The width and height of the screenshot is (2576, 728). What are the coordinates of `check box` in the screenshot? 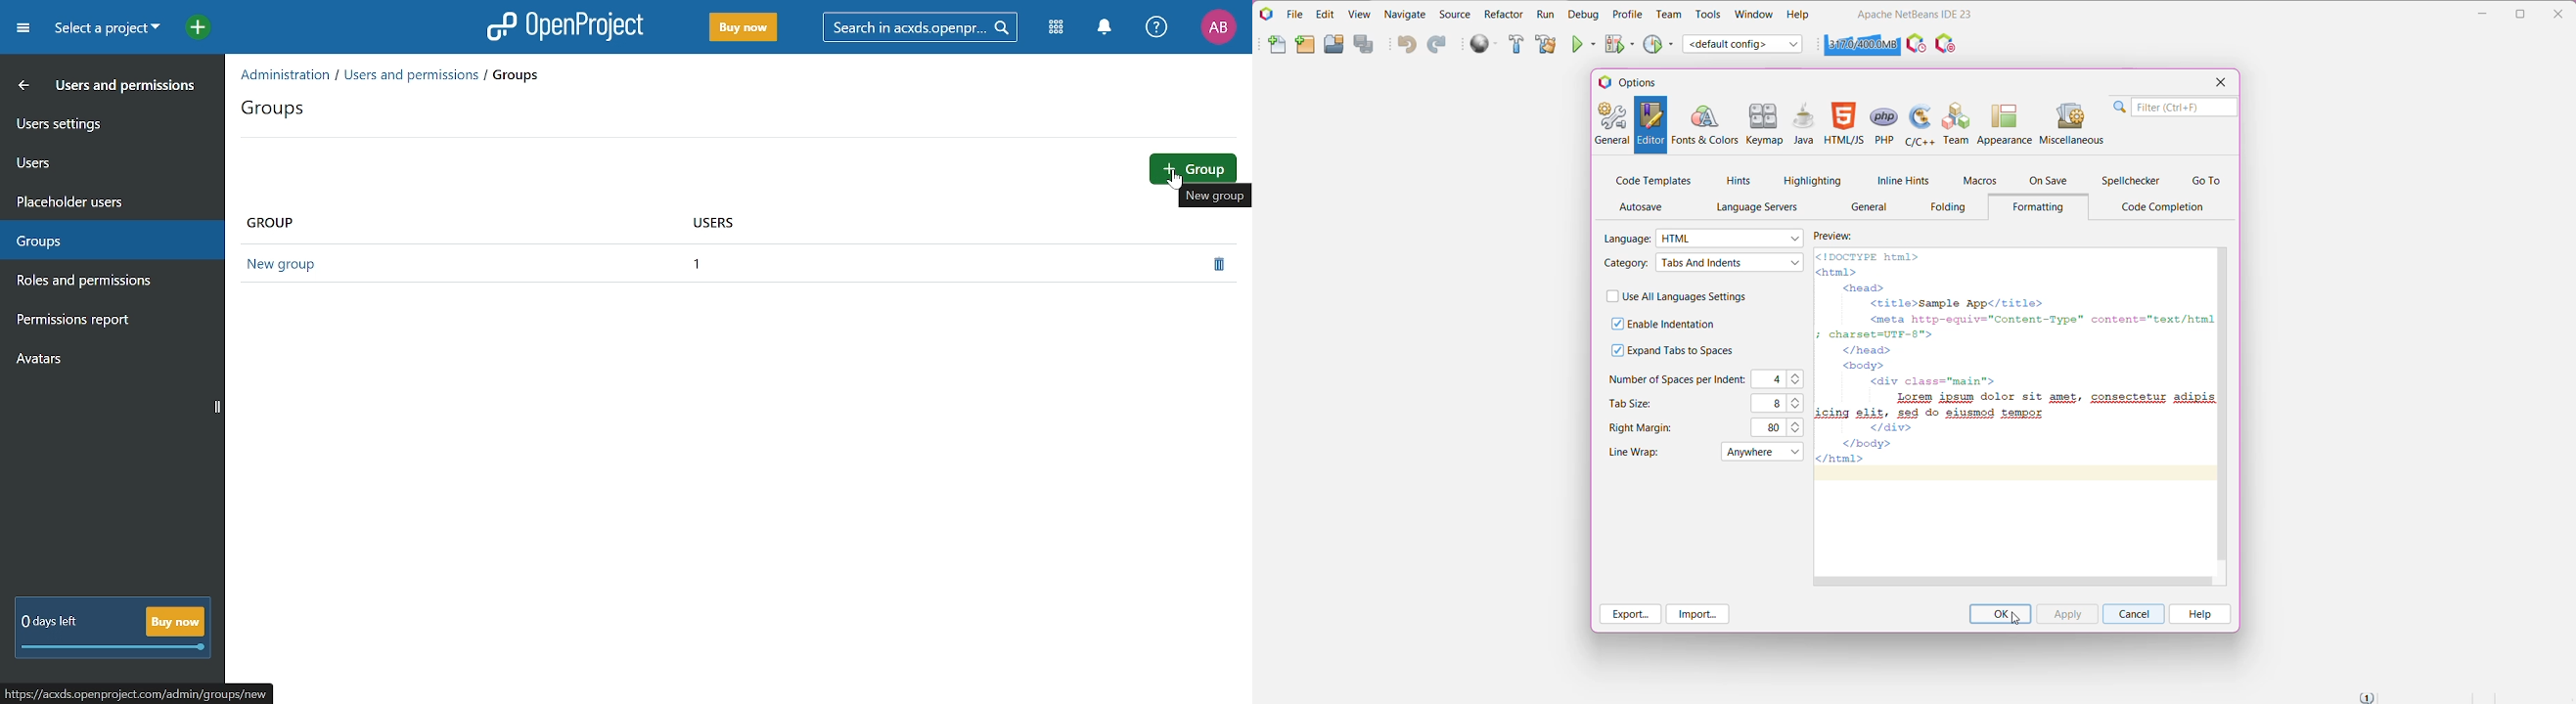 It's located at (1610, 296).